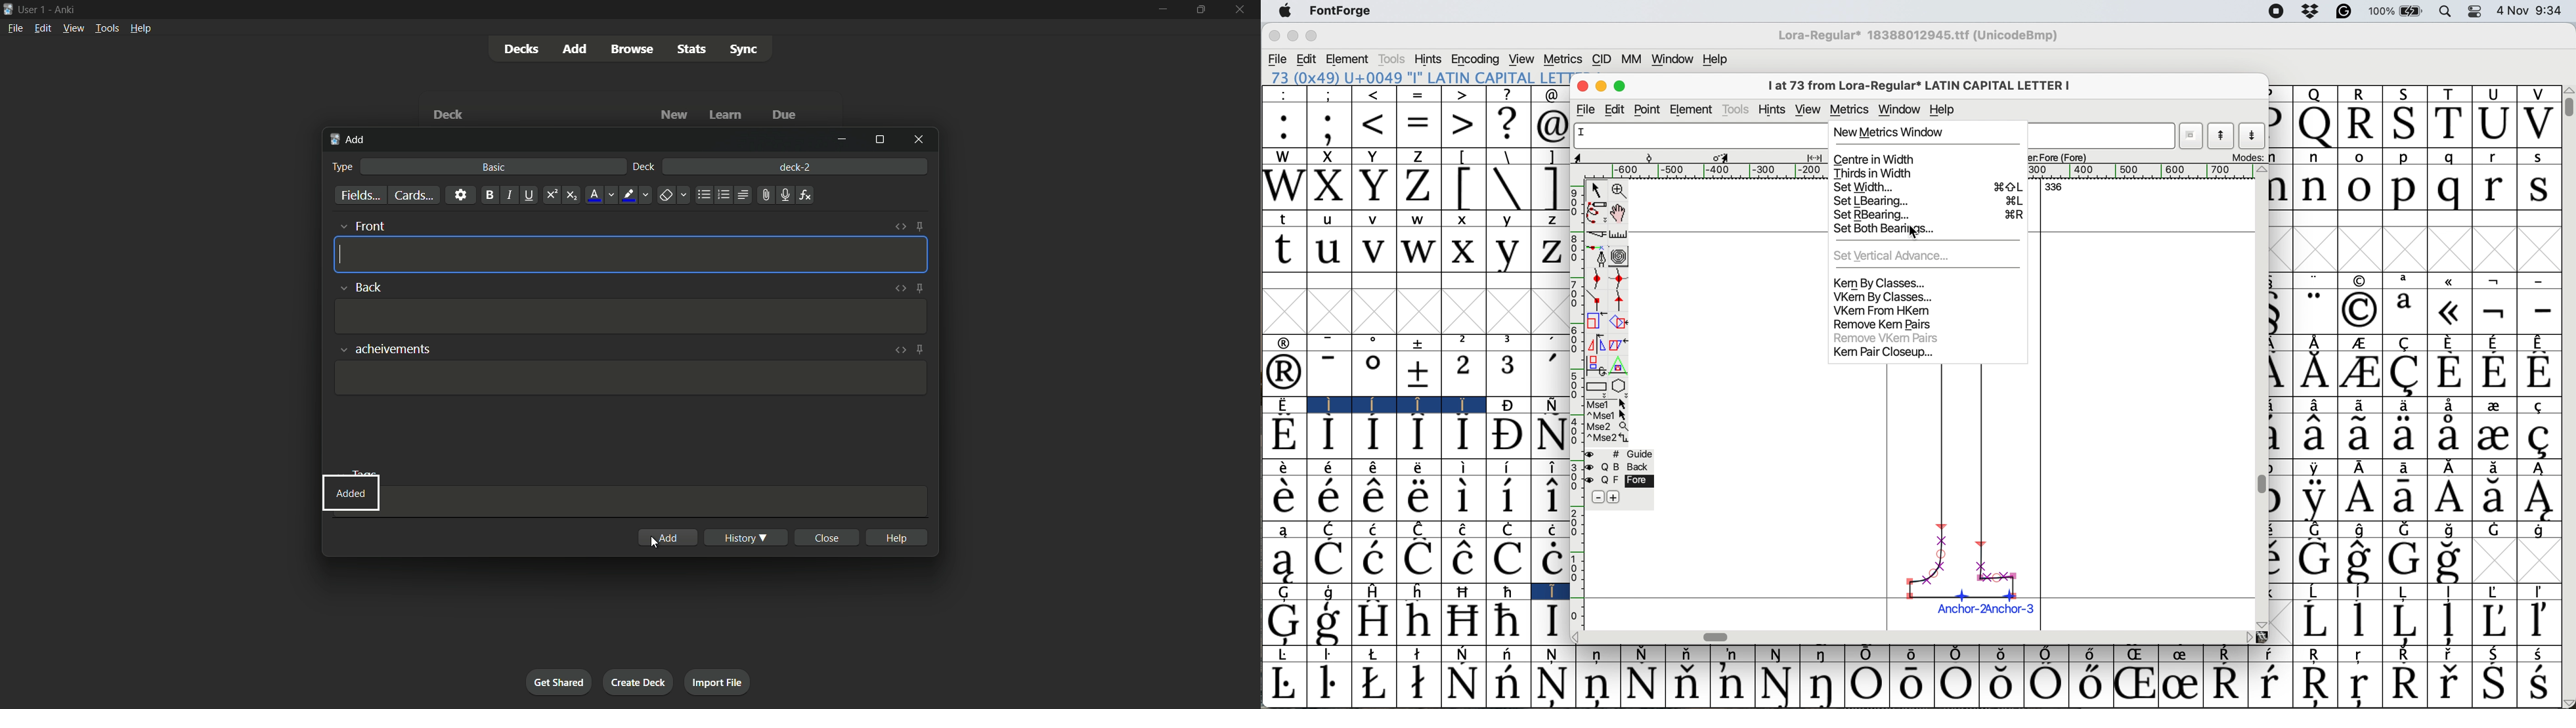 This screenshot has width=2576, height=728. Describe the element at coordinates (2407, 344) in the screenshot. I see `` at that location.